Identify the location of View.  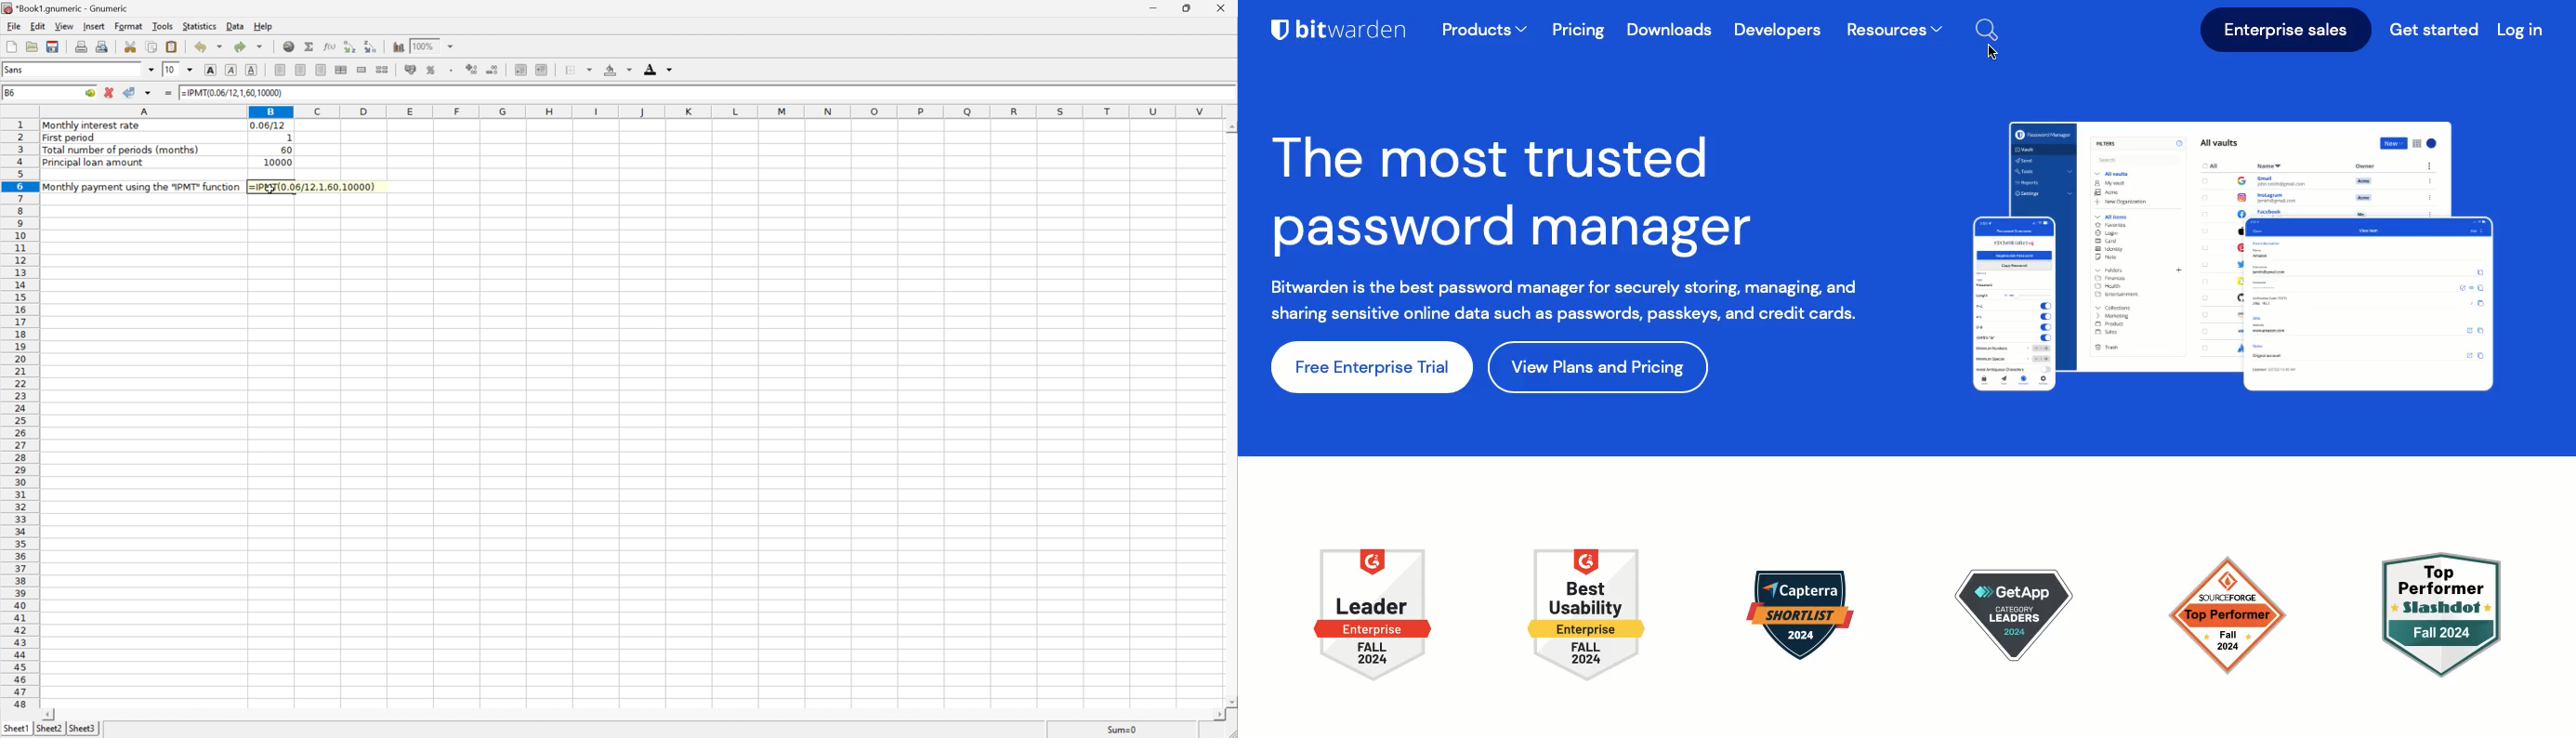
(63, 26).